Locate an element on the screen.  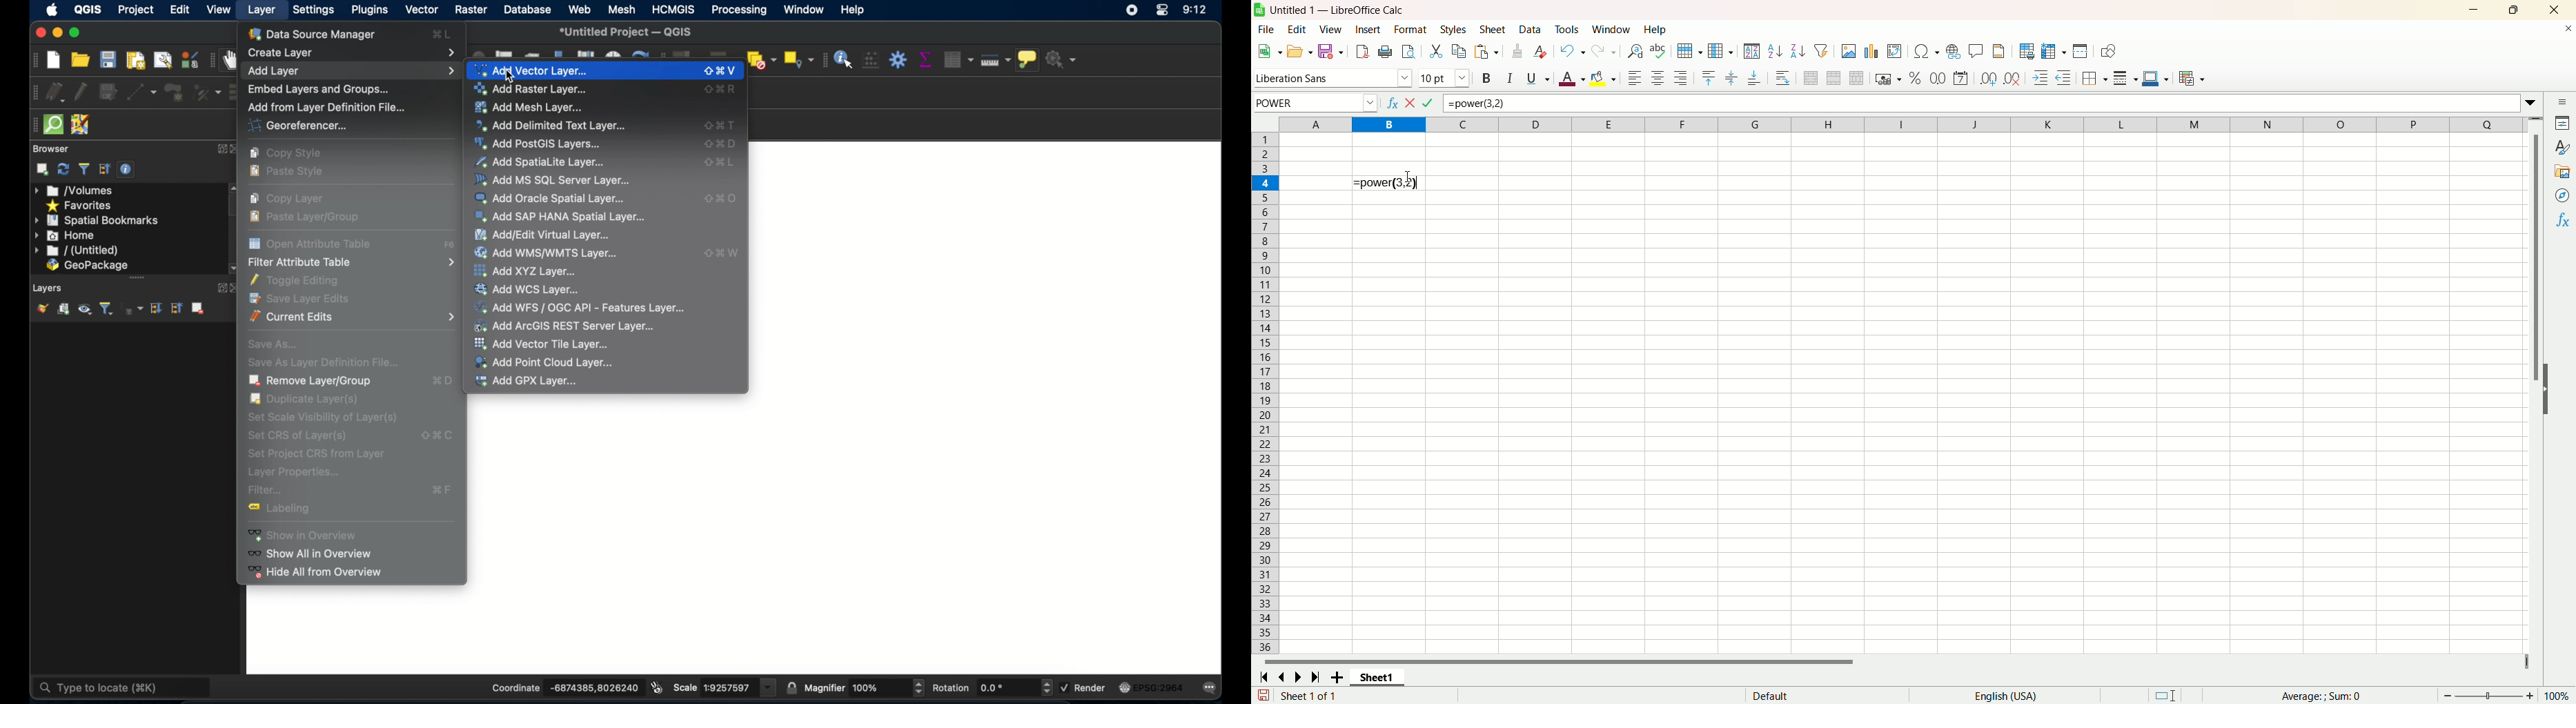
edit is located at coordinates (1295, 30).